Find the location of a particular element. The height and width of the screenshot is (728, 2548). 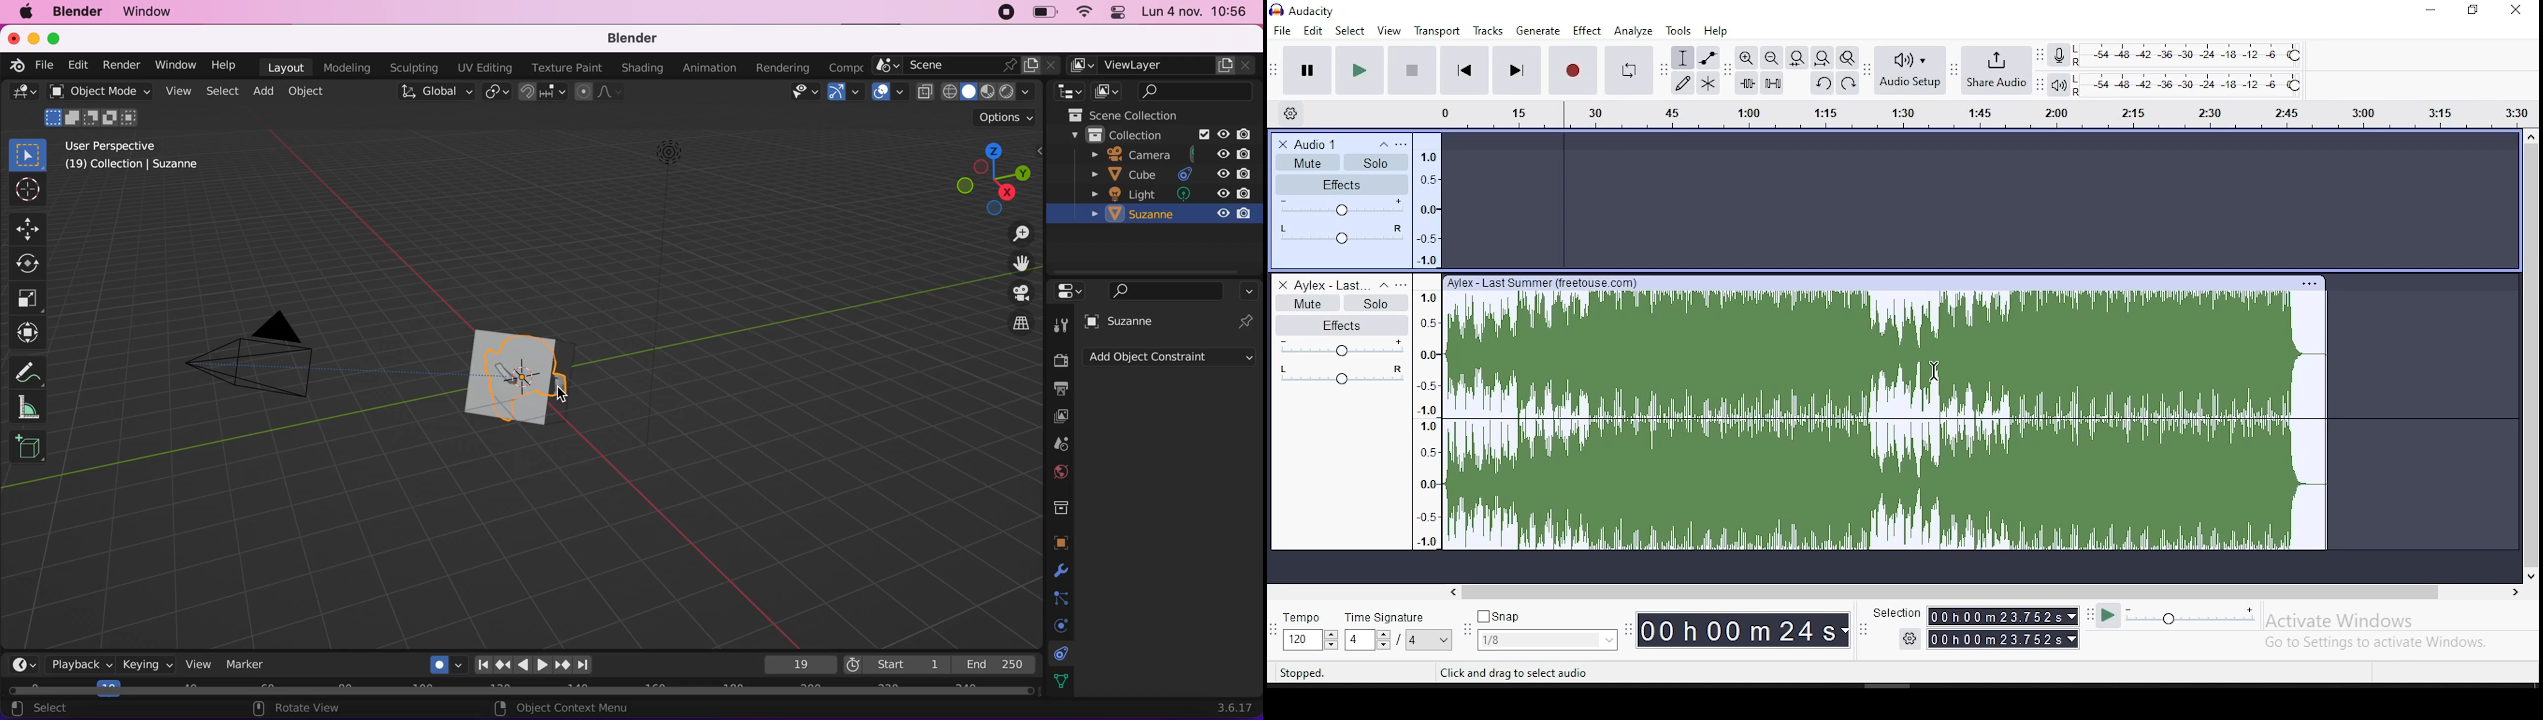

effect is located at coordinates (1586, 31).